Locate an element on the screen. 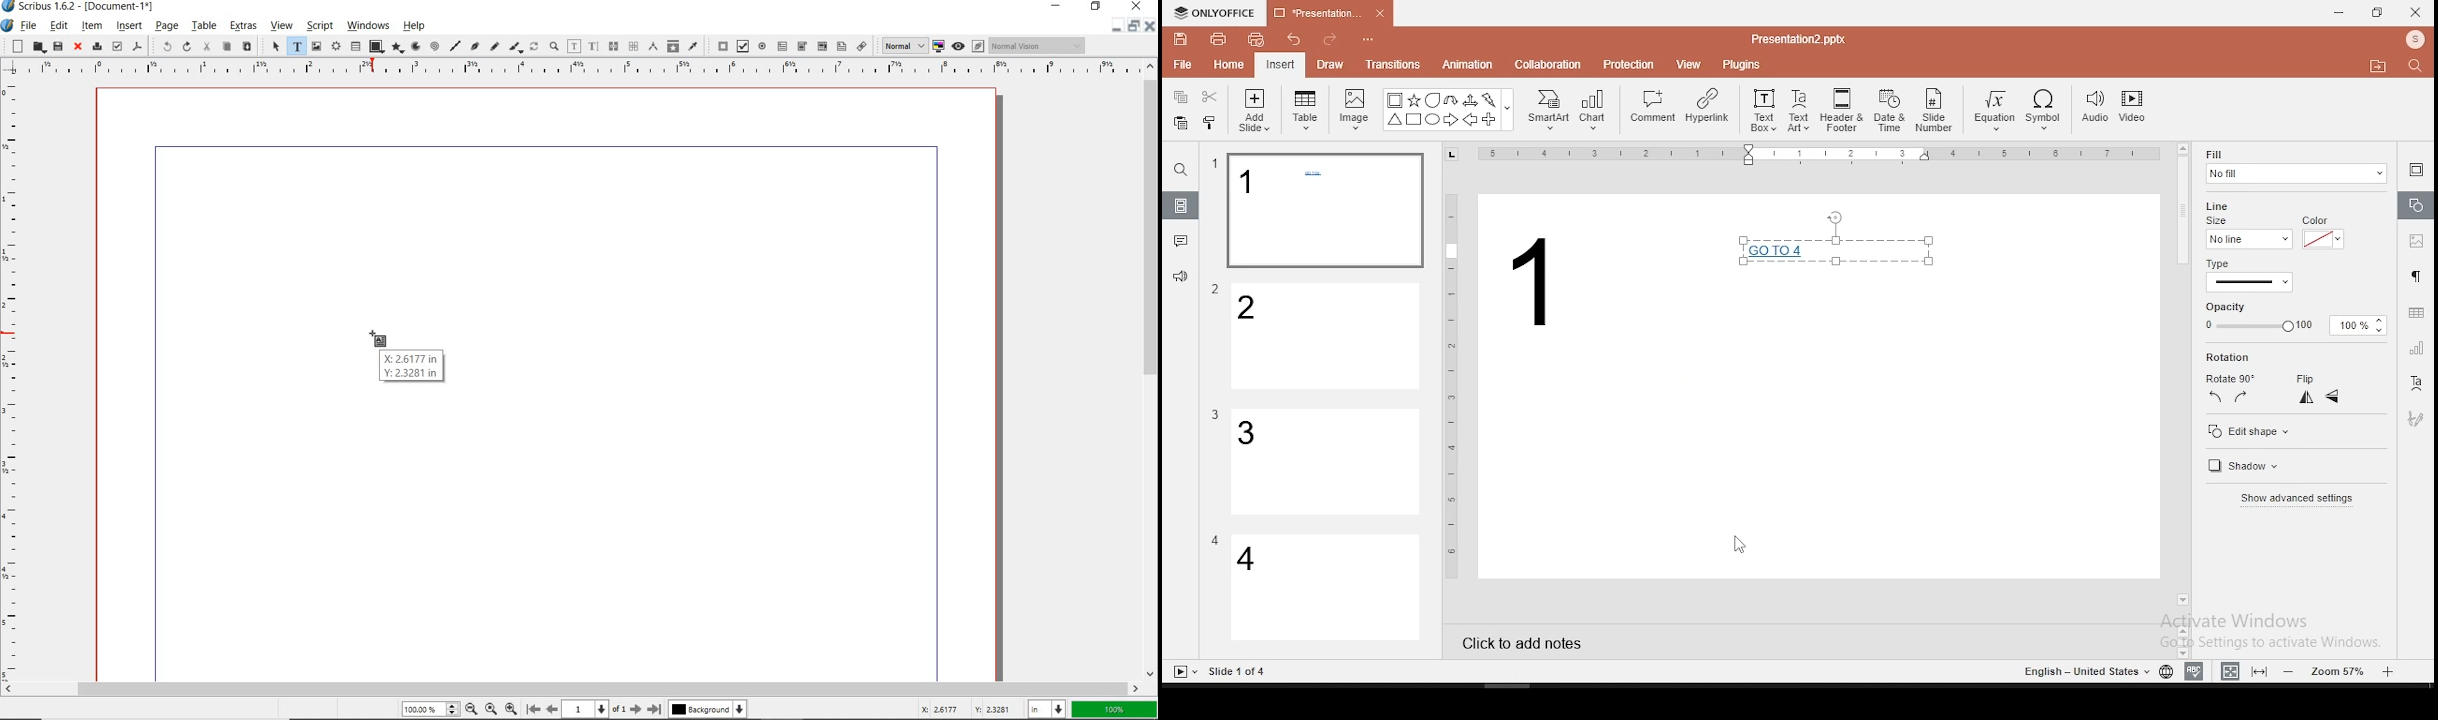 The height and width of the screenshot is (728, 2464). add slide is located at coordinates (1254, 110).